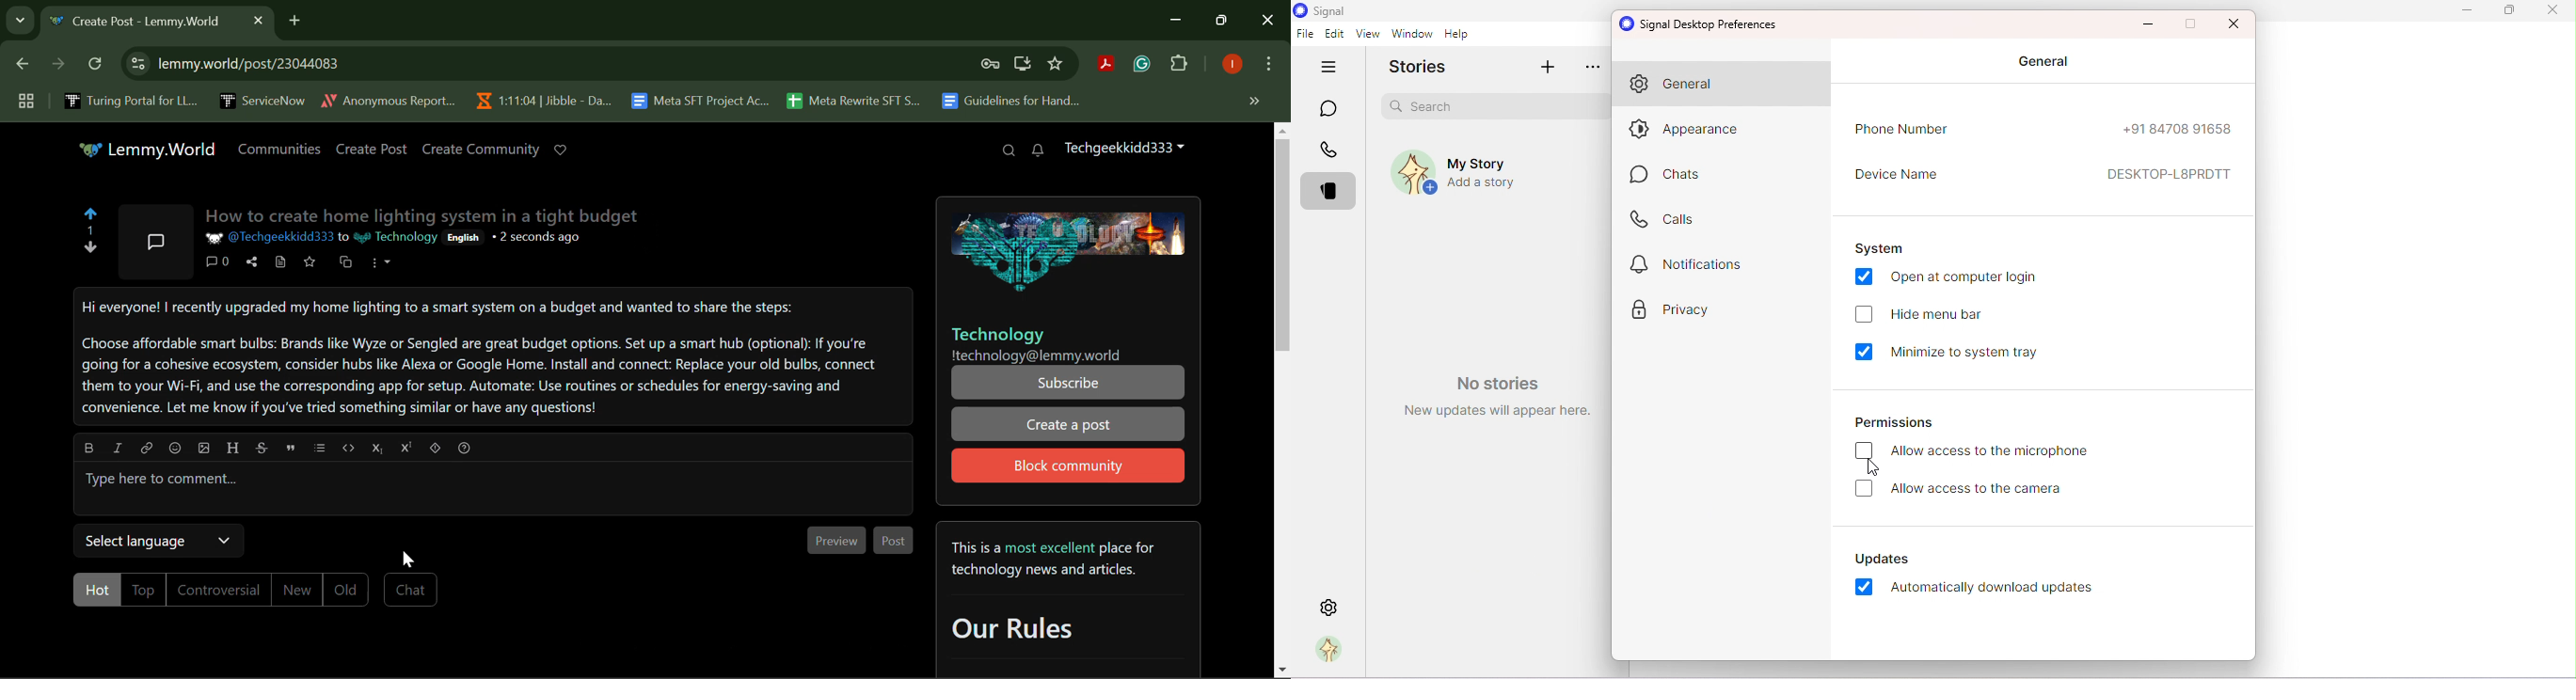  What do you see at coordinates (149, 149) in the screenshot?
I see `Lemmy.World Server Homepage Link` at bounding box center [149, 149].